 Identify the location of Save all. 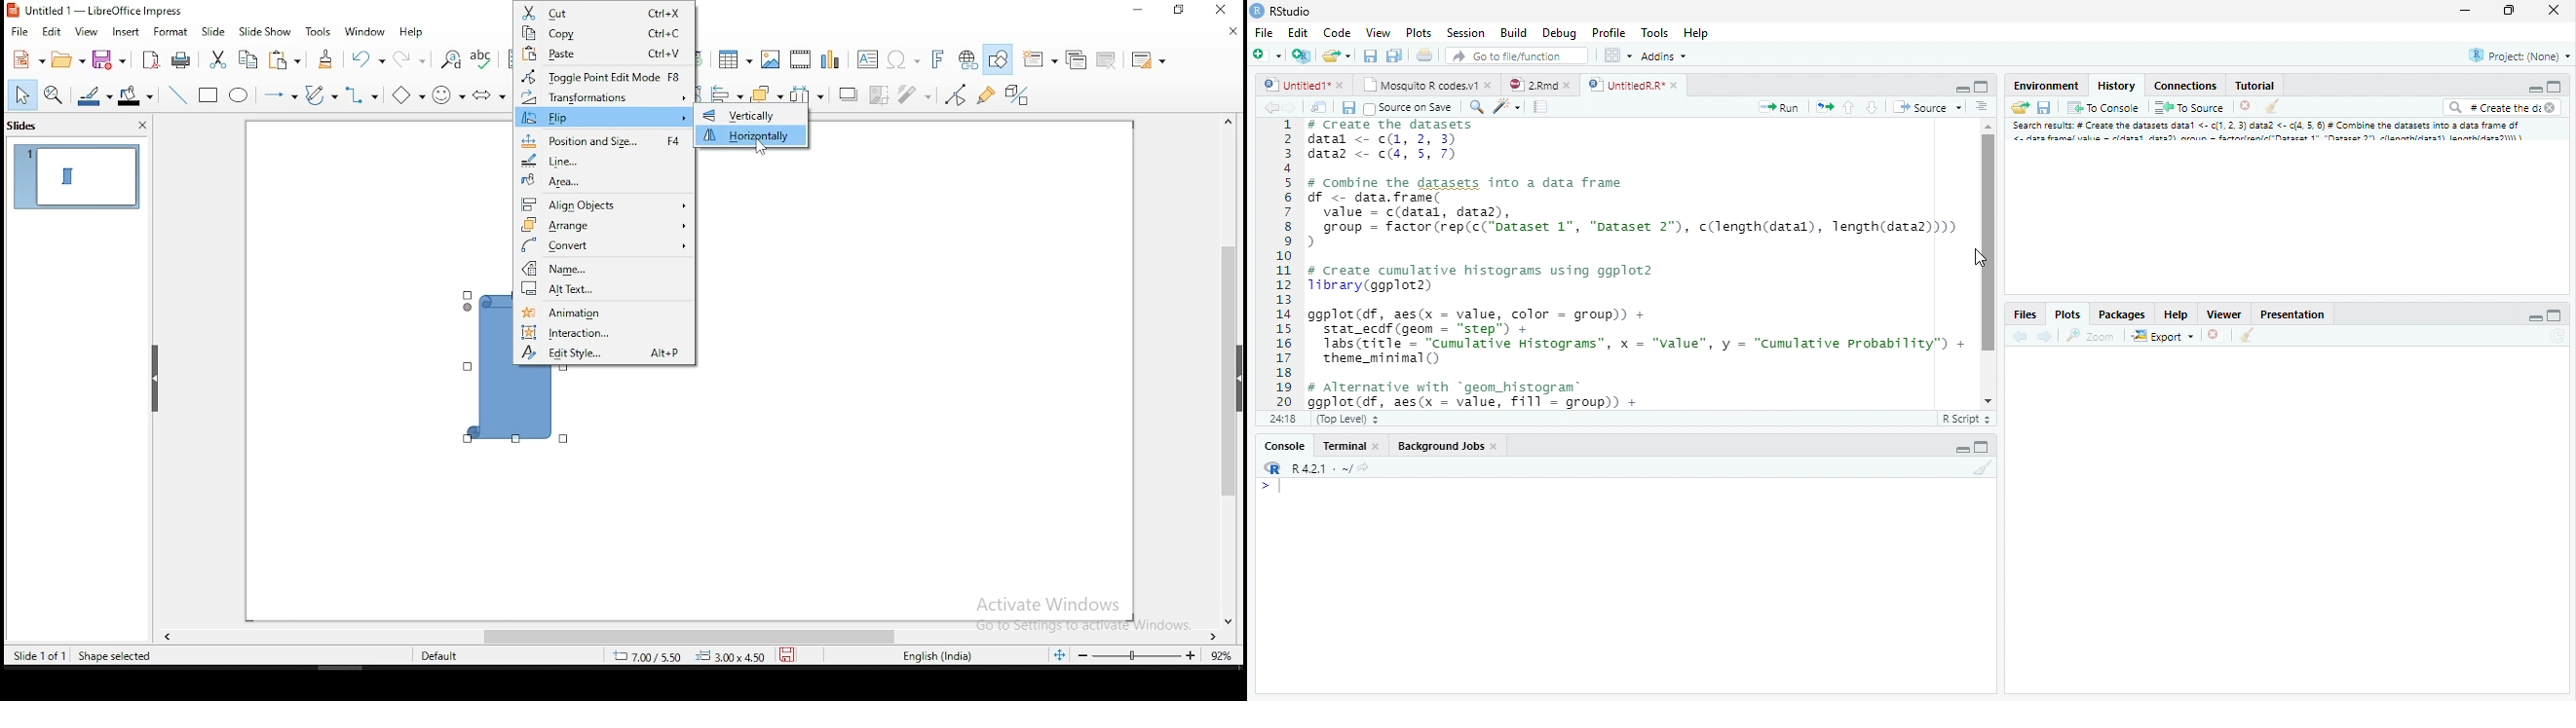
(1394, 55).